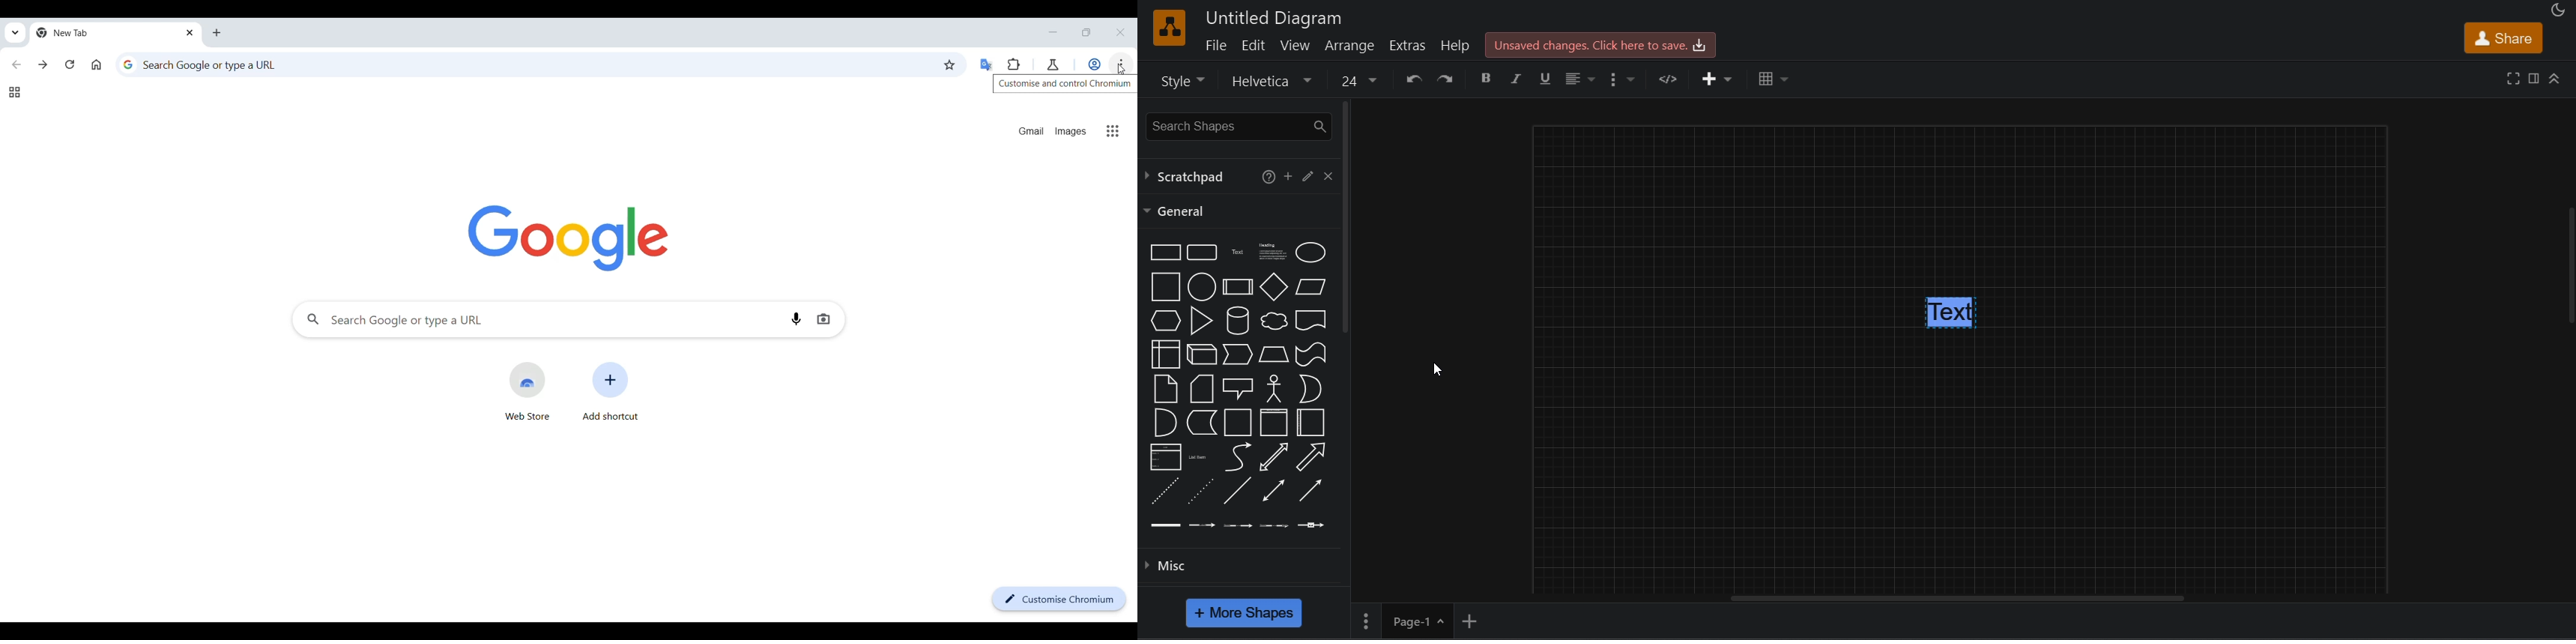 The image size is (2576, 644). Describe the element at coordinates (1165, 389) in the screenshot. I see `Note` at that location.